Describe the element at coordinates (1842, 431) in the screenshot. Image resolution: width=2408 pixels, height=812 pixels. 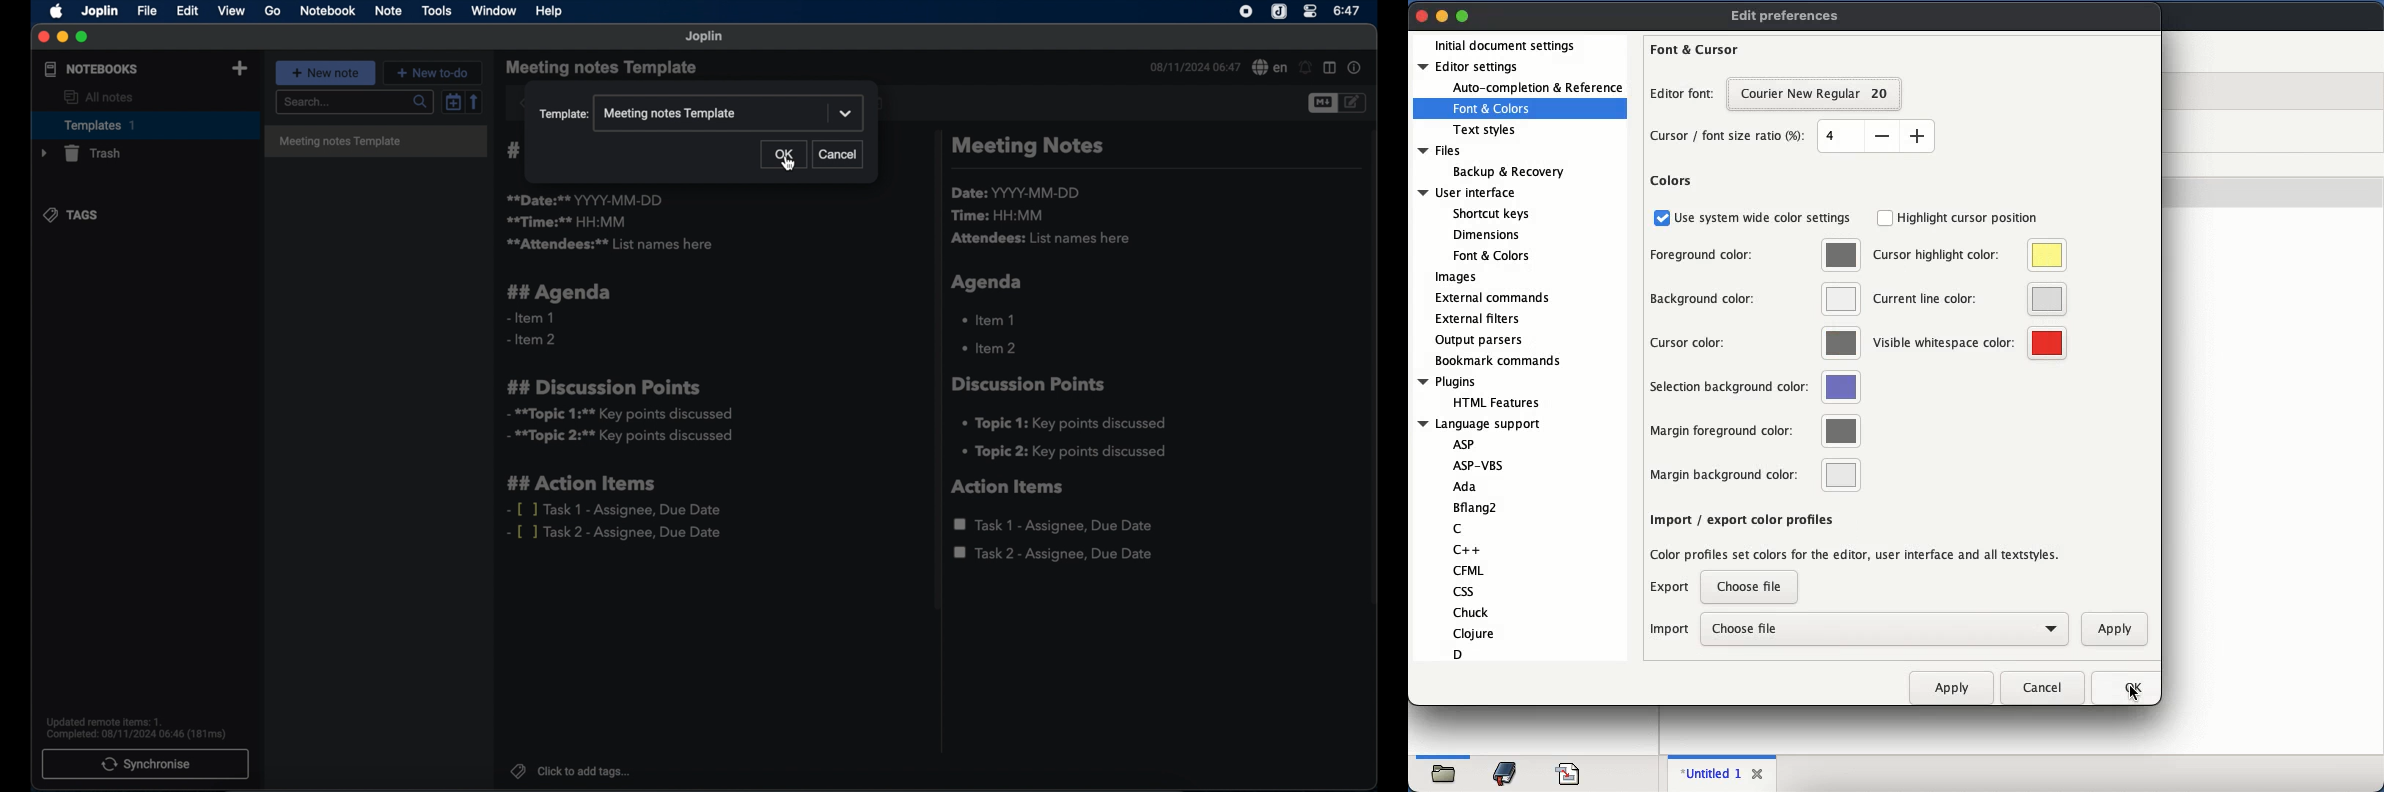
I see `color` at that location.